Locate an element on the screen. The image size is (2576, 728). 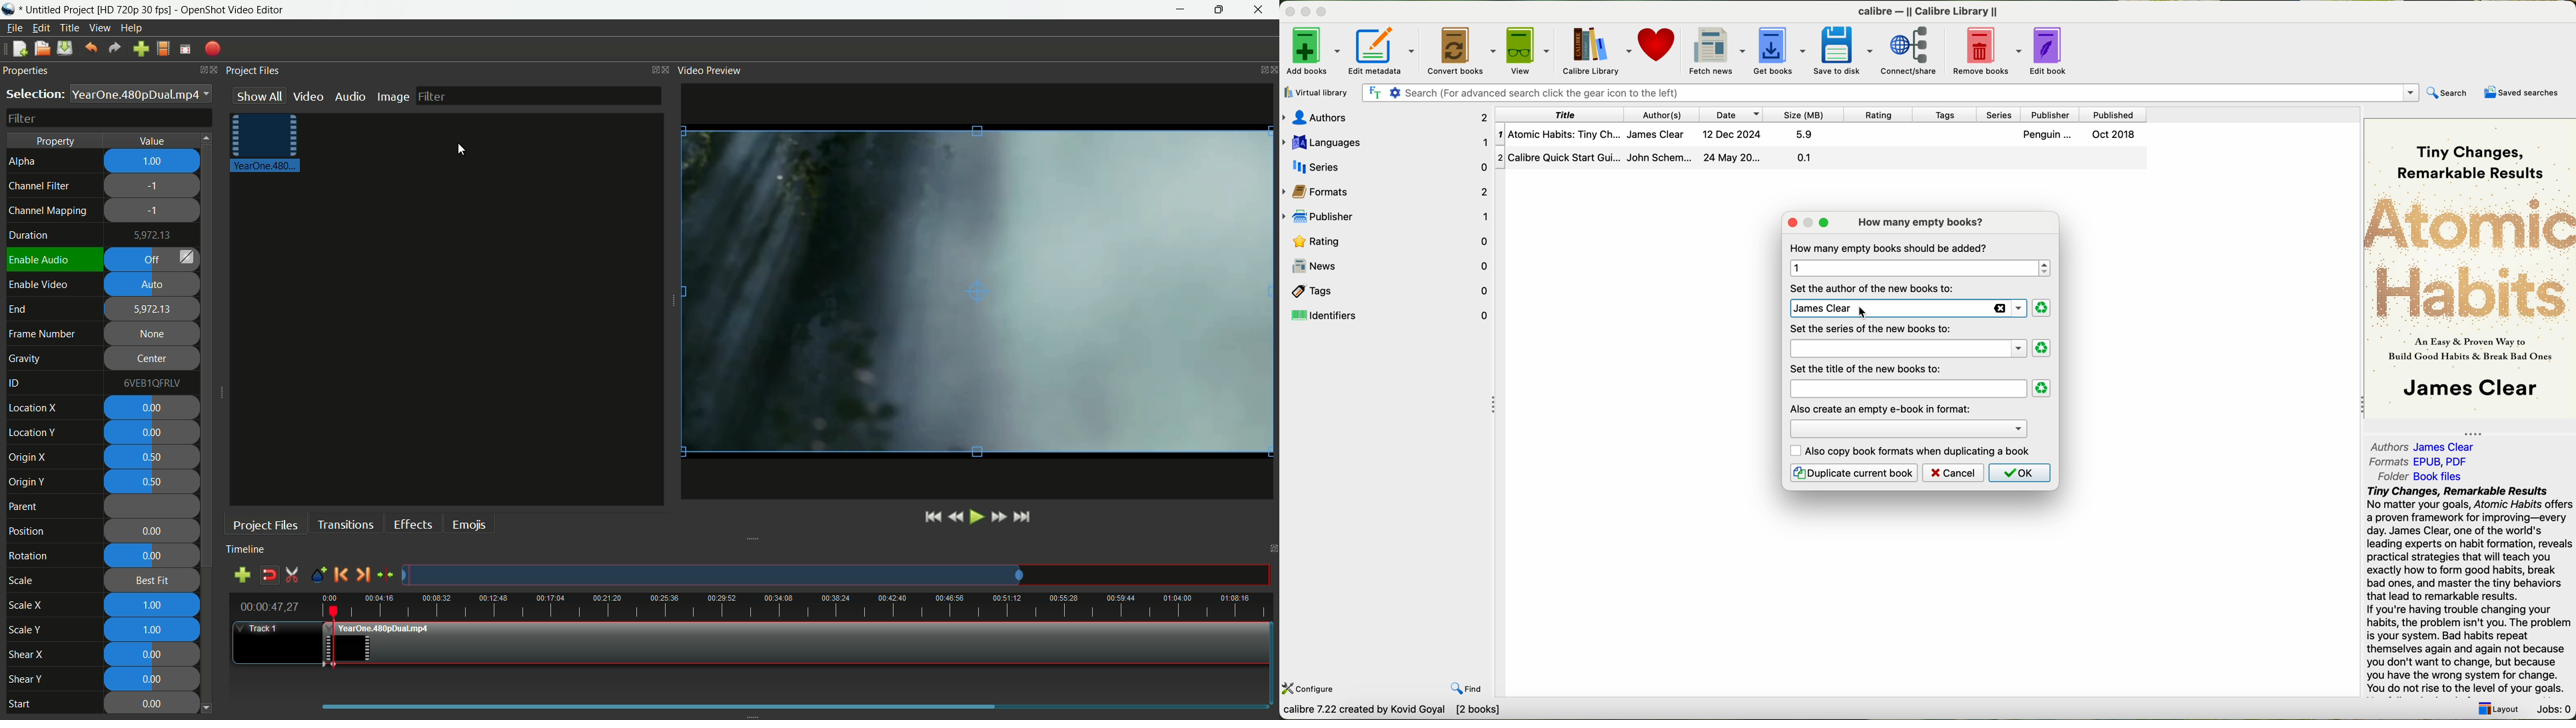
play or pause is located at coordinates (912, 518).